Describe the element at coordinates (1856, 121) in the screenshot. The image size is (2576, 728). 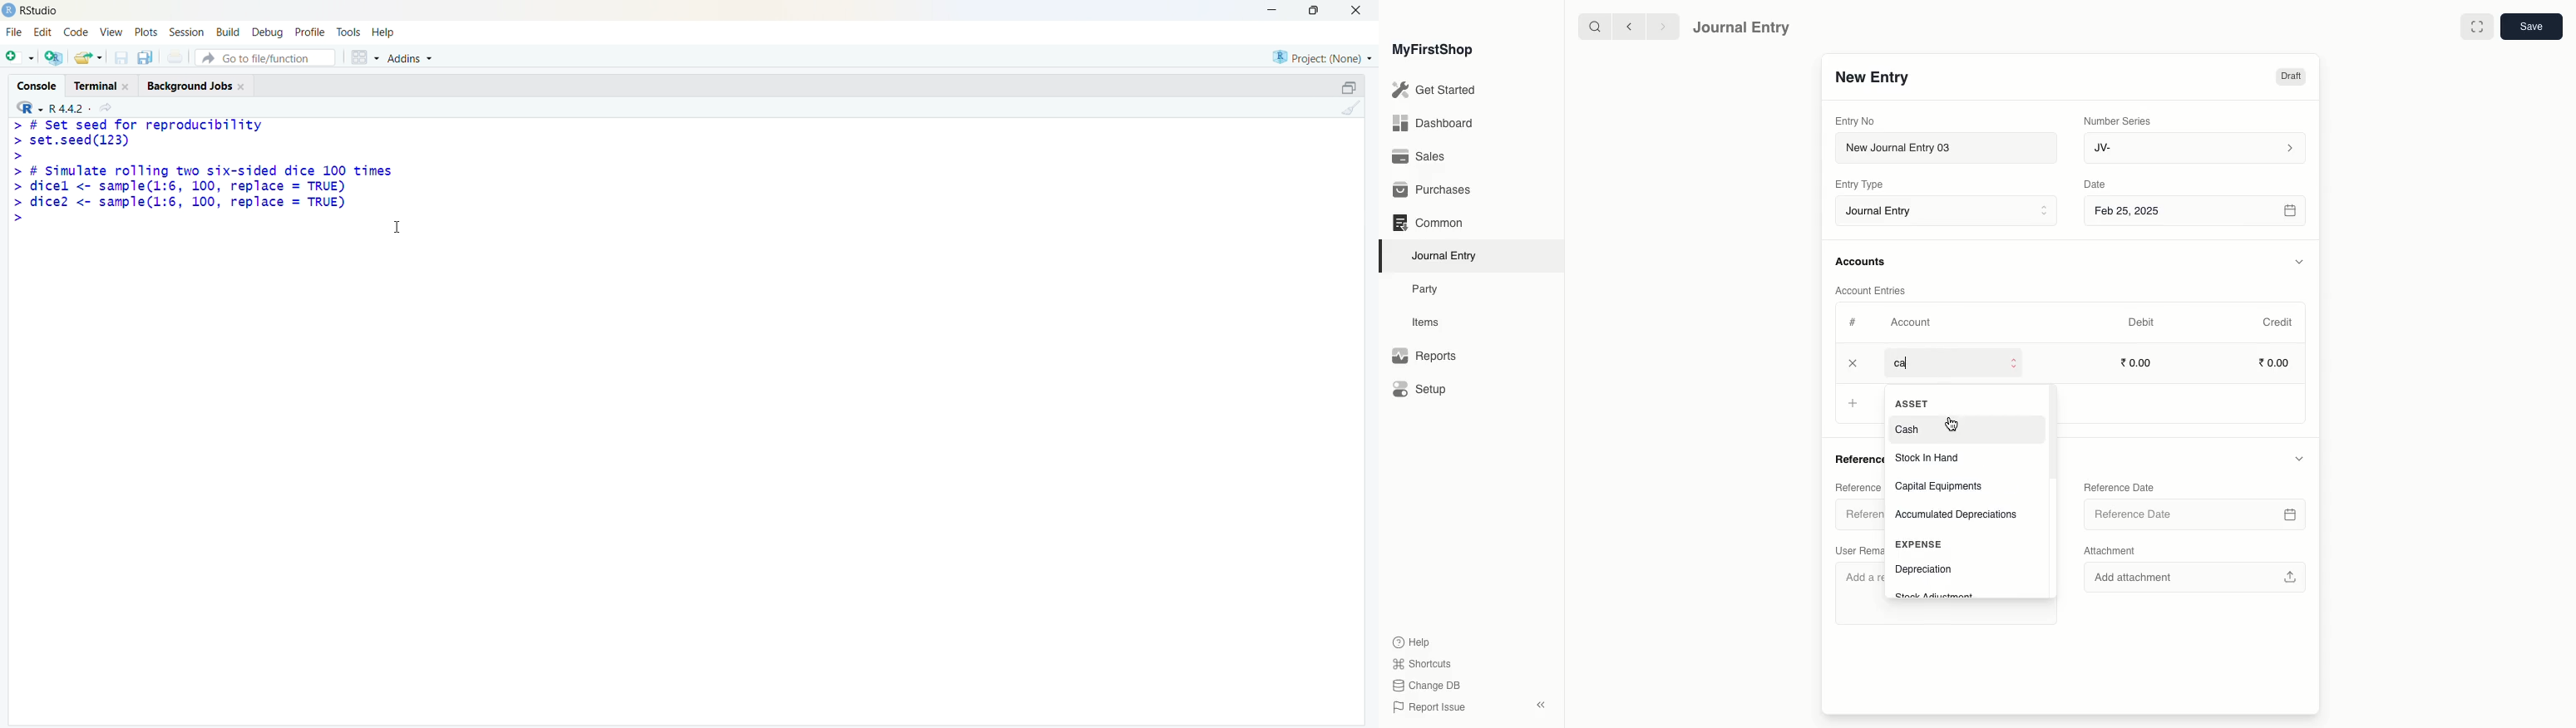
I see `Entry No` at that location.